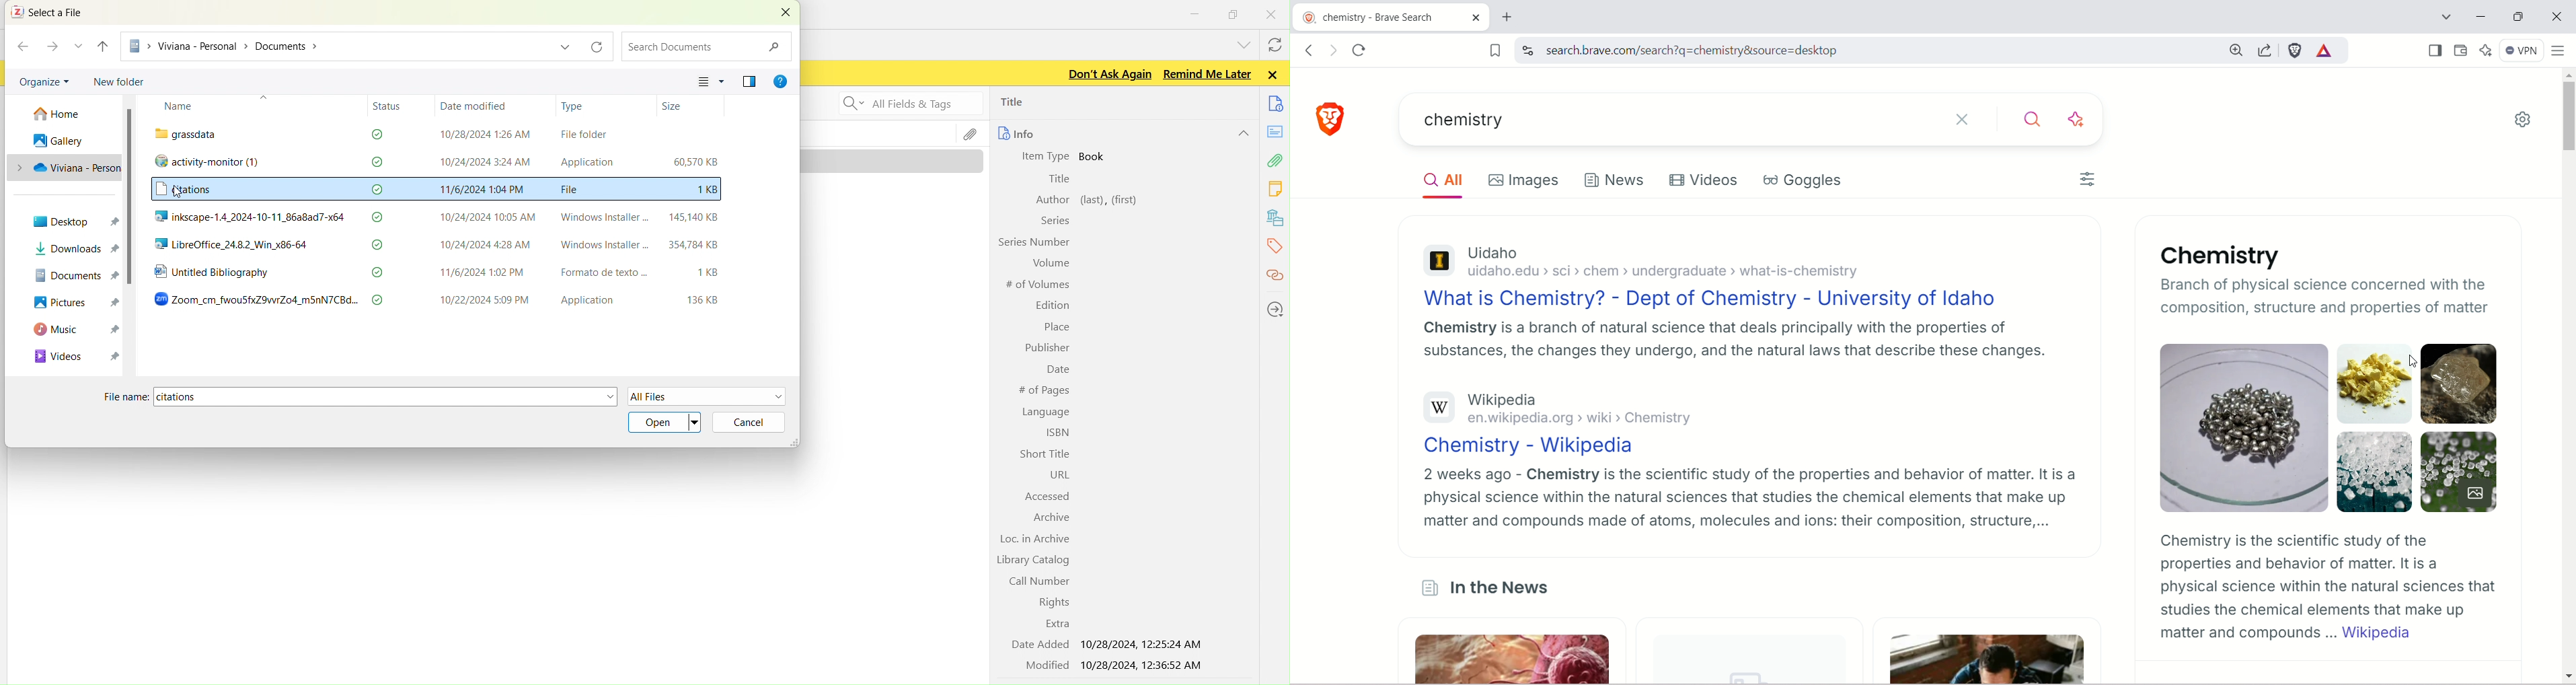  I want to click on PICTURES, so click(65, 301).